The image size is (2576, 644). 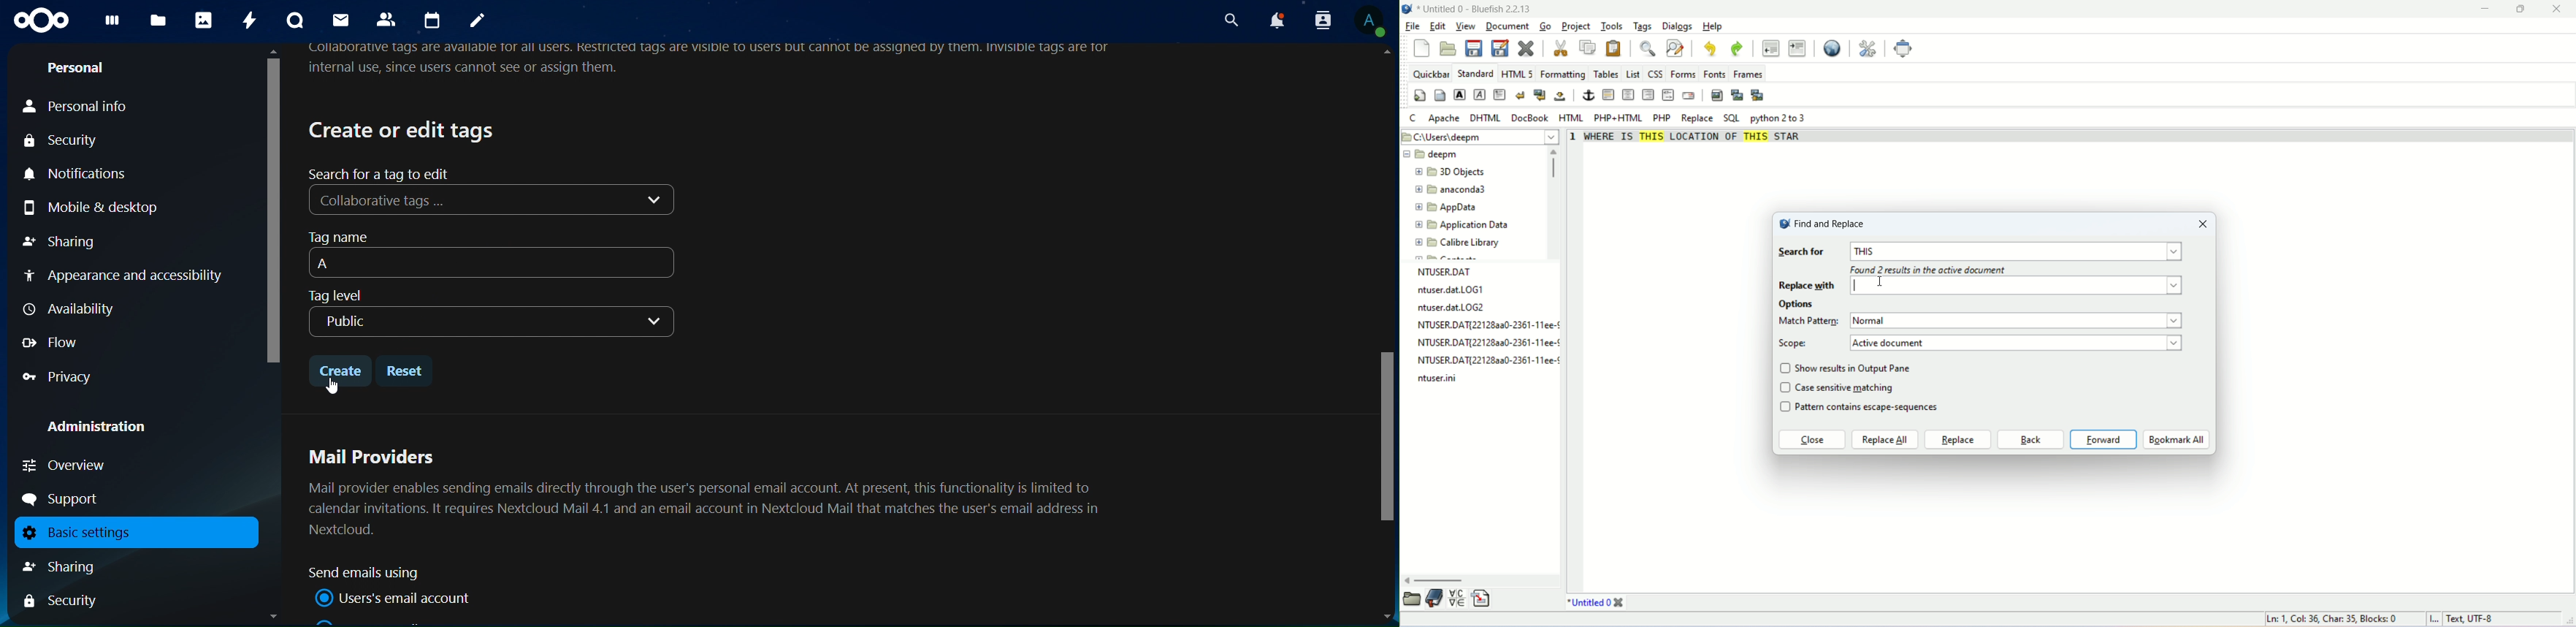 What do you see at coordinates (1515, 74) in the screenshot?
I see `HTML5` at bounding box center [1515, 74].